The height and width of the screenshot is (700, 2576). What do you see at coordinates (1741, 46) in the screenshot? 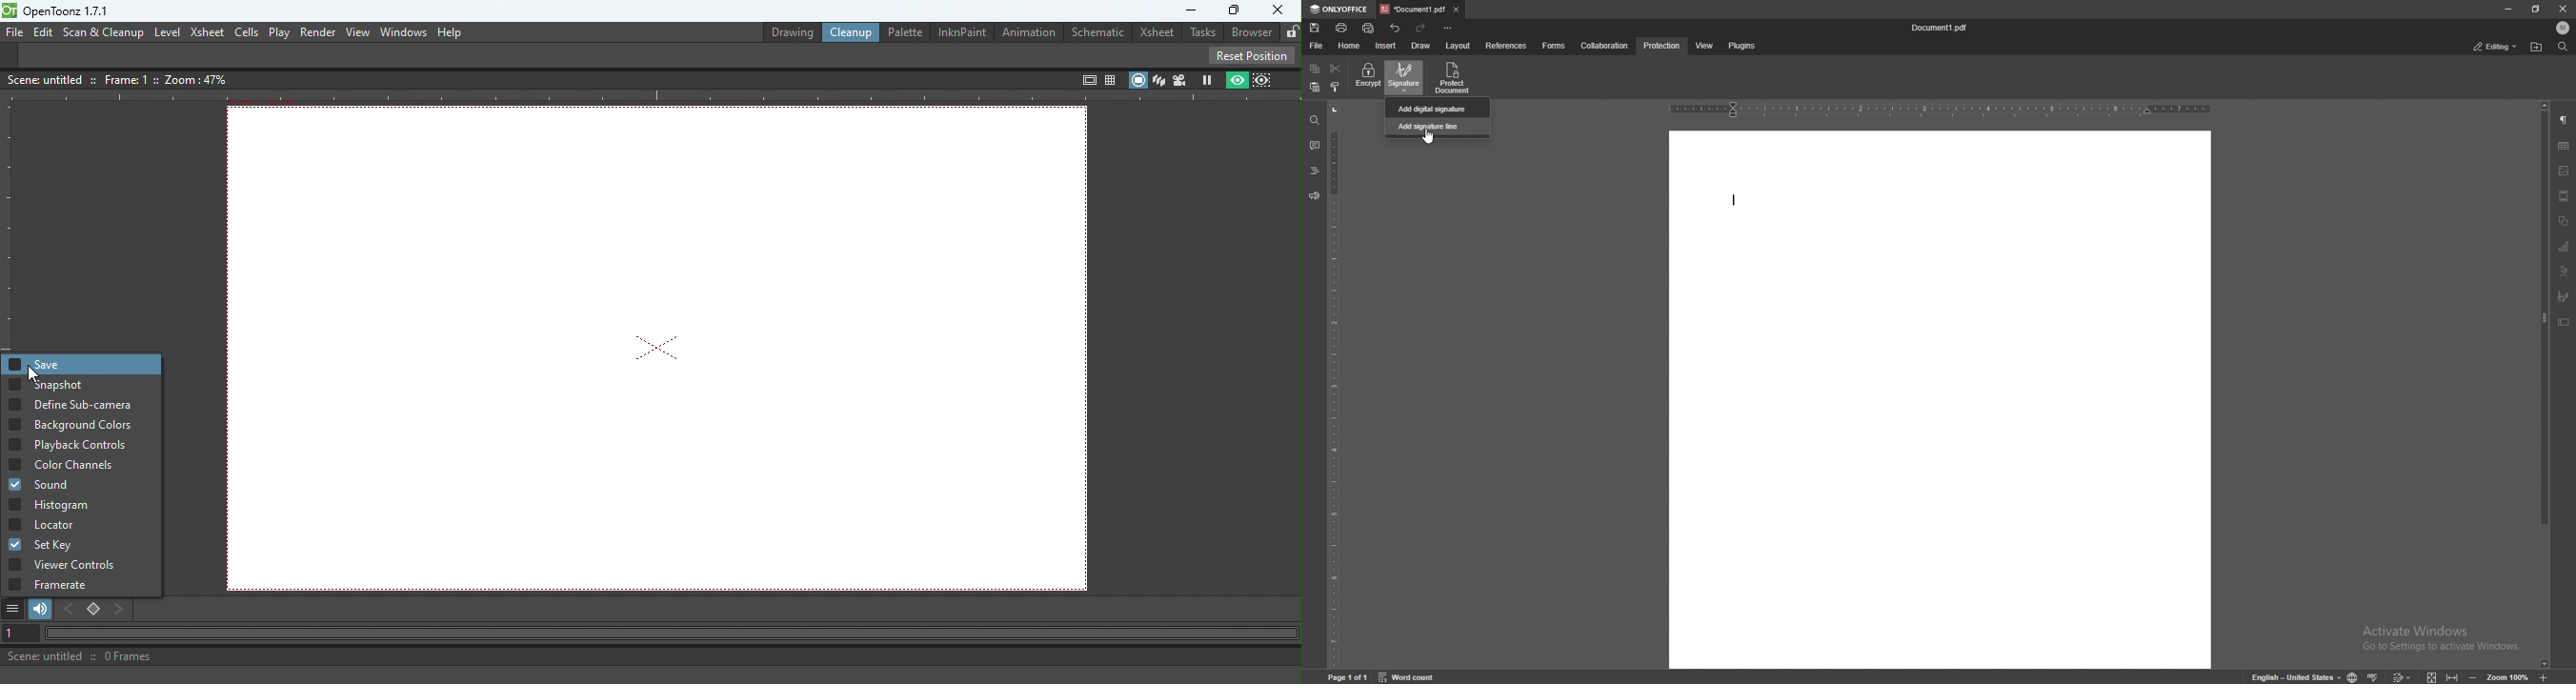
I see `plugins` at bounding box center [1741, 46].